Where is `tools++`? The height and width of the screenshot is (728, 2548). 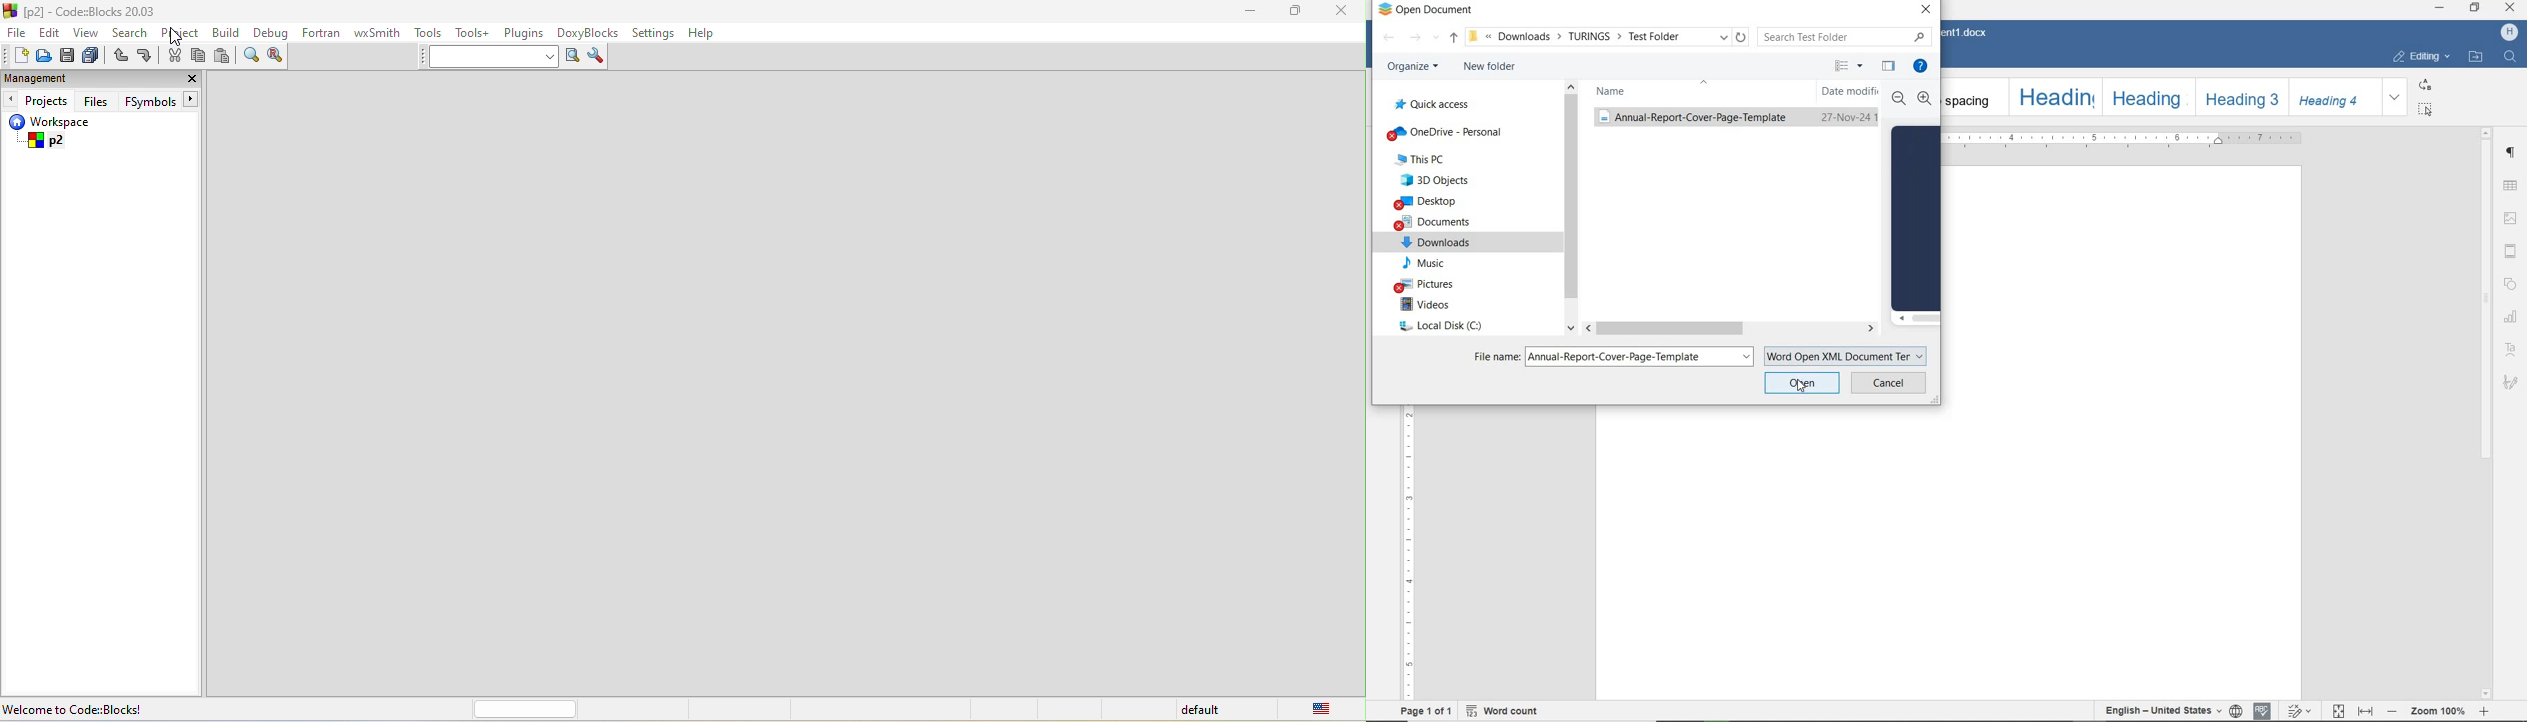 tools++ is located at coordinates (476, 34).